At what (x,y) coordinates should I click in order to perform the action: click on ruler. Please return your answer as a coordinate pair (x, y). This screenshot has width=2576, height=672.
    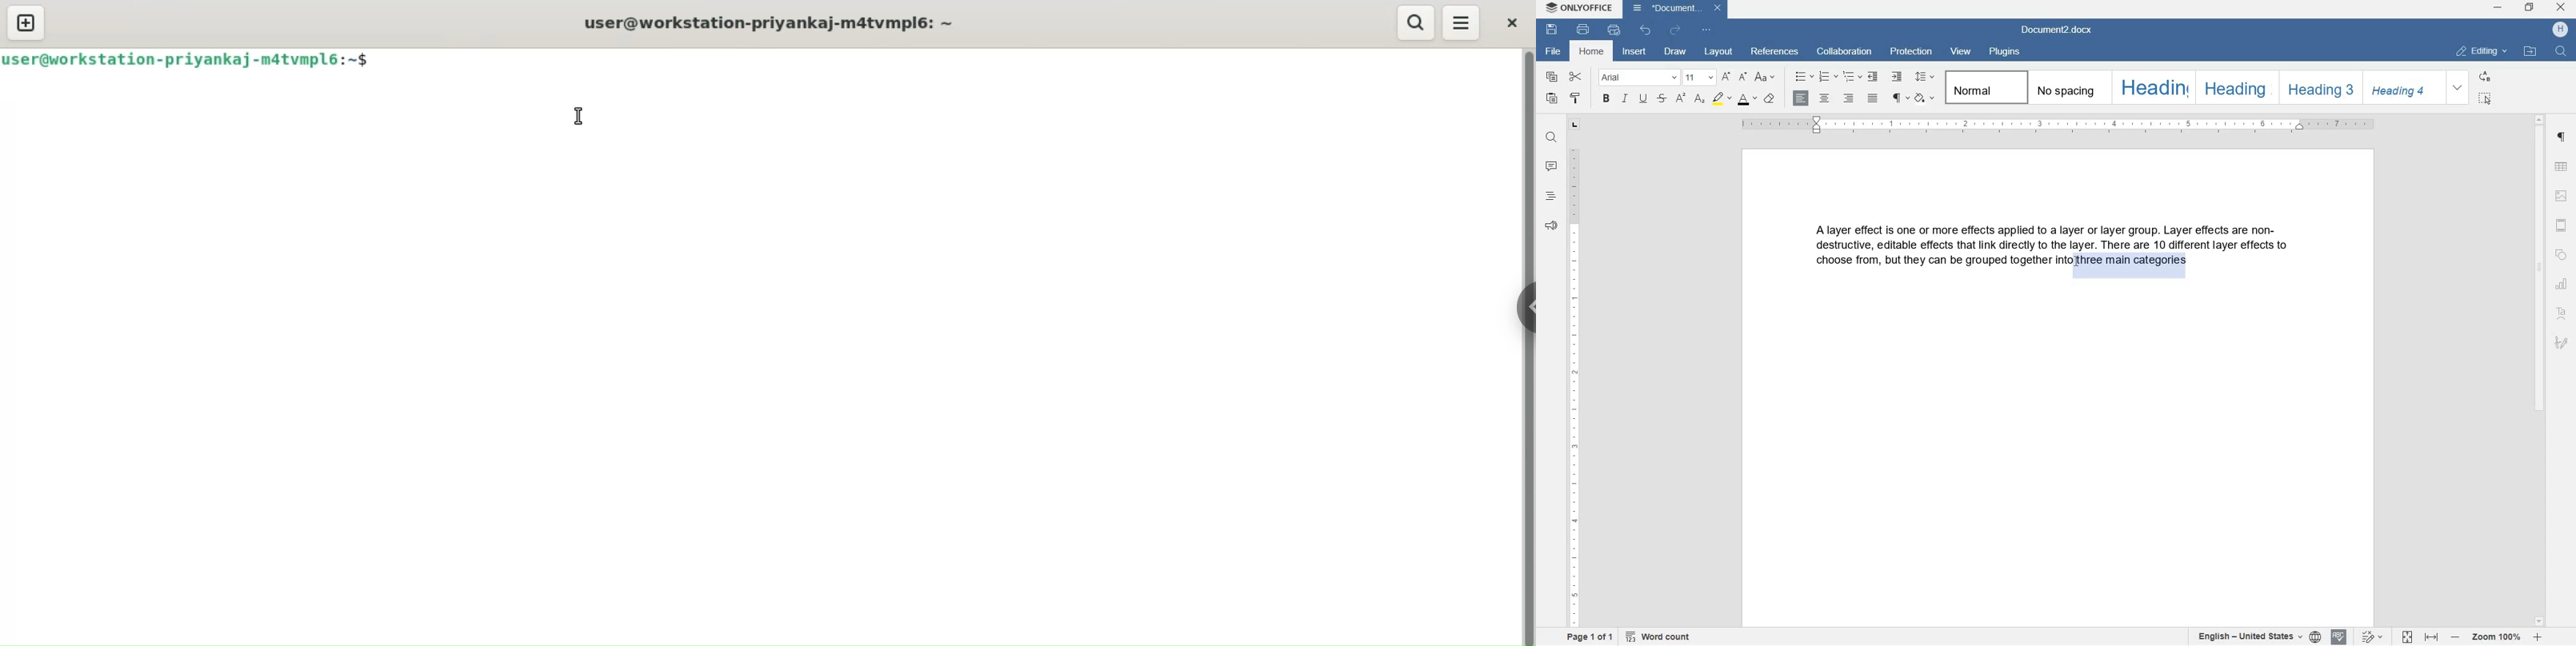
    Looking at the image, I should click on (1575, 387).